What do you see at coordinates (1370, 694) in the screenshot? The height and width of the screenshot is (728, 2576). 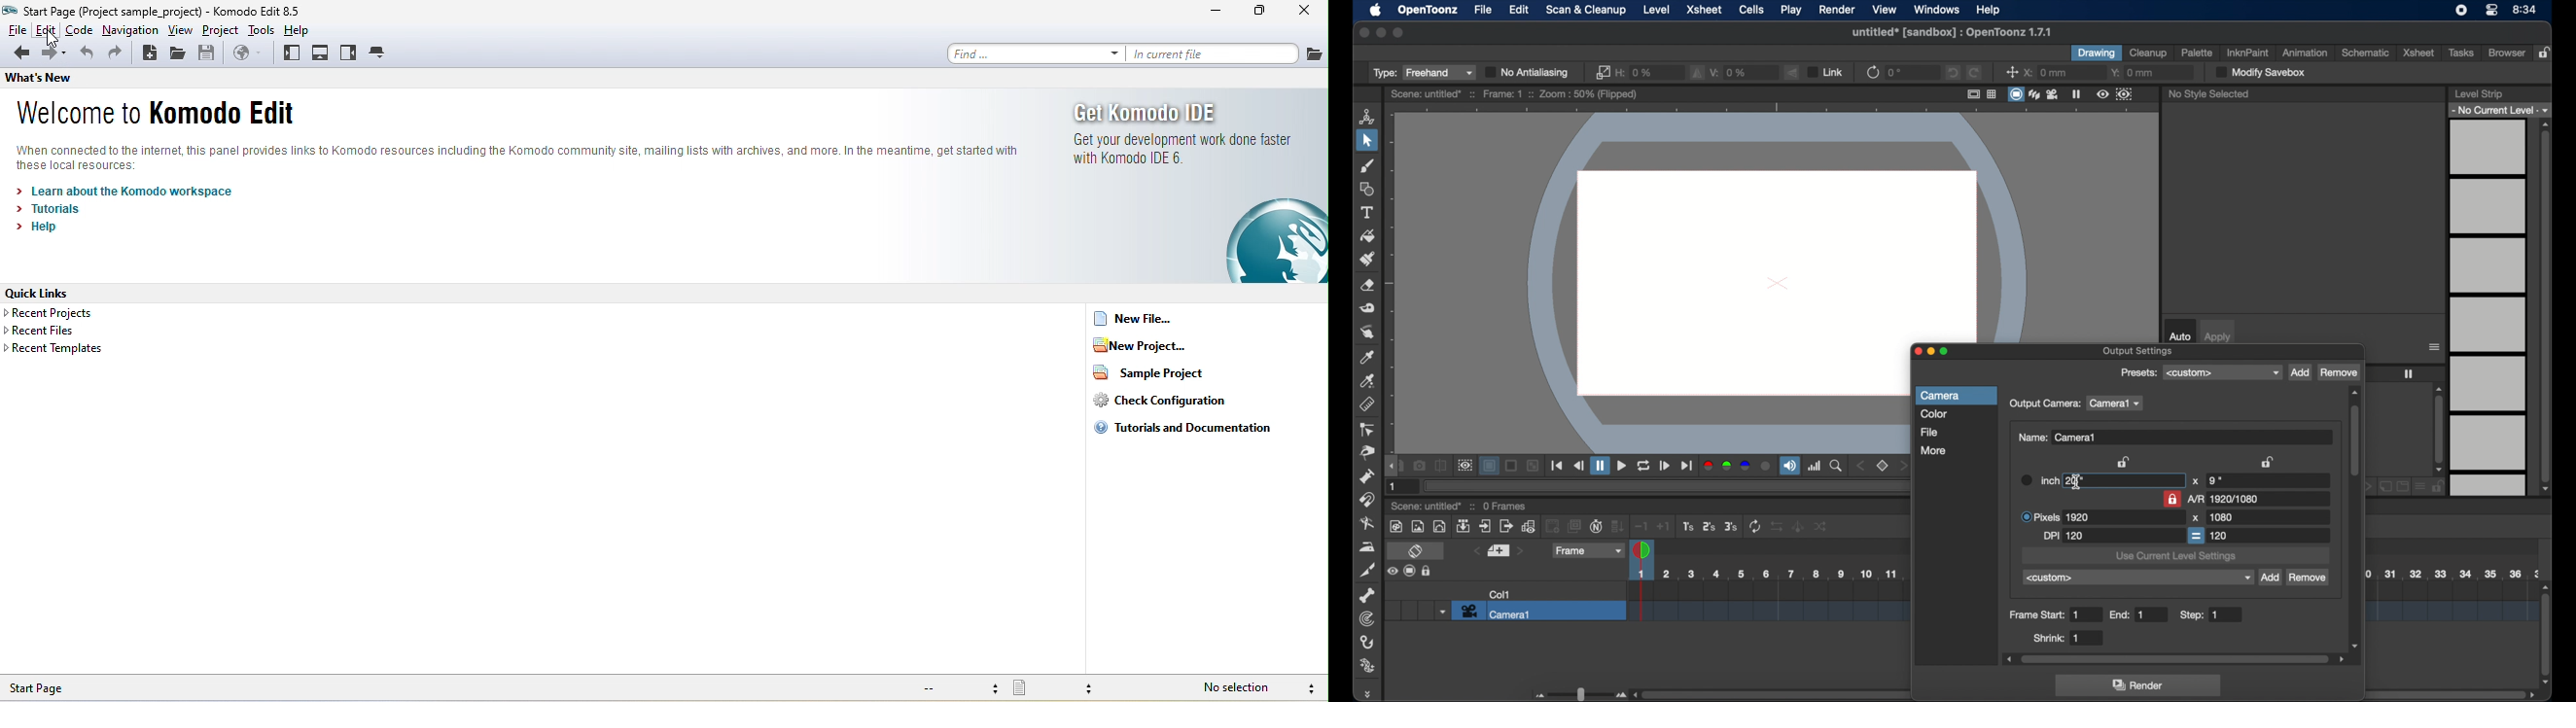 I see `drag handle` at bounding box center [1370, 694].